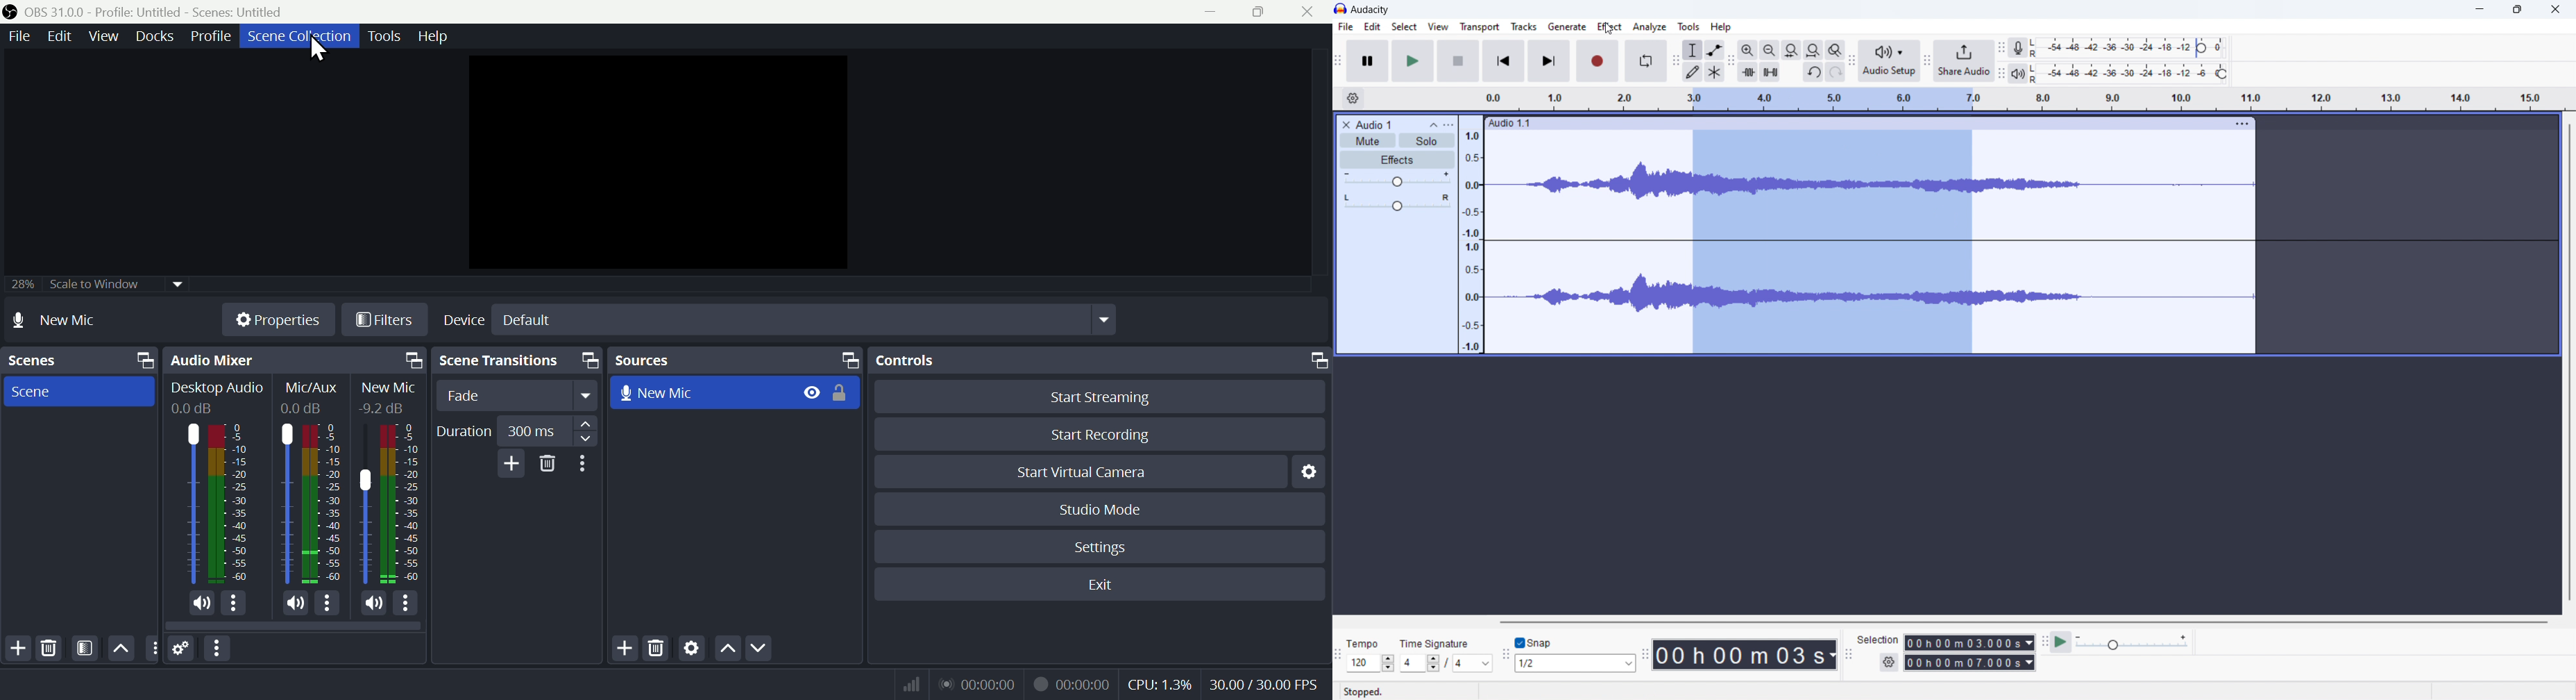 This screenshot has height=700, width=2576. Describe the element at coordinates (1474, 664) in the screenshot. I see `4` at that location.